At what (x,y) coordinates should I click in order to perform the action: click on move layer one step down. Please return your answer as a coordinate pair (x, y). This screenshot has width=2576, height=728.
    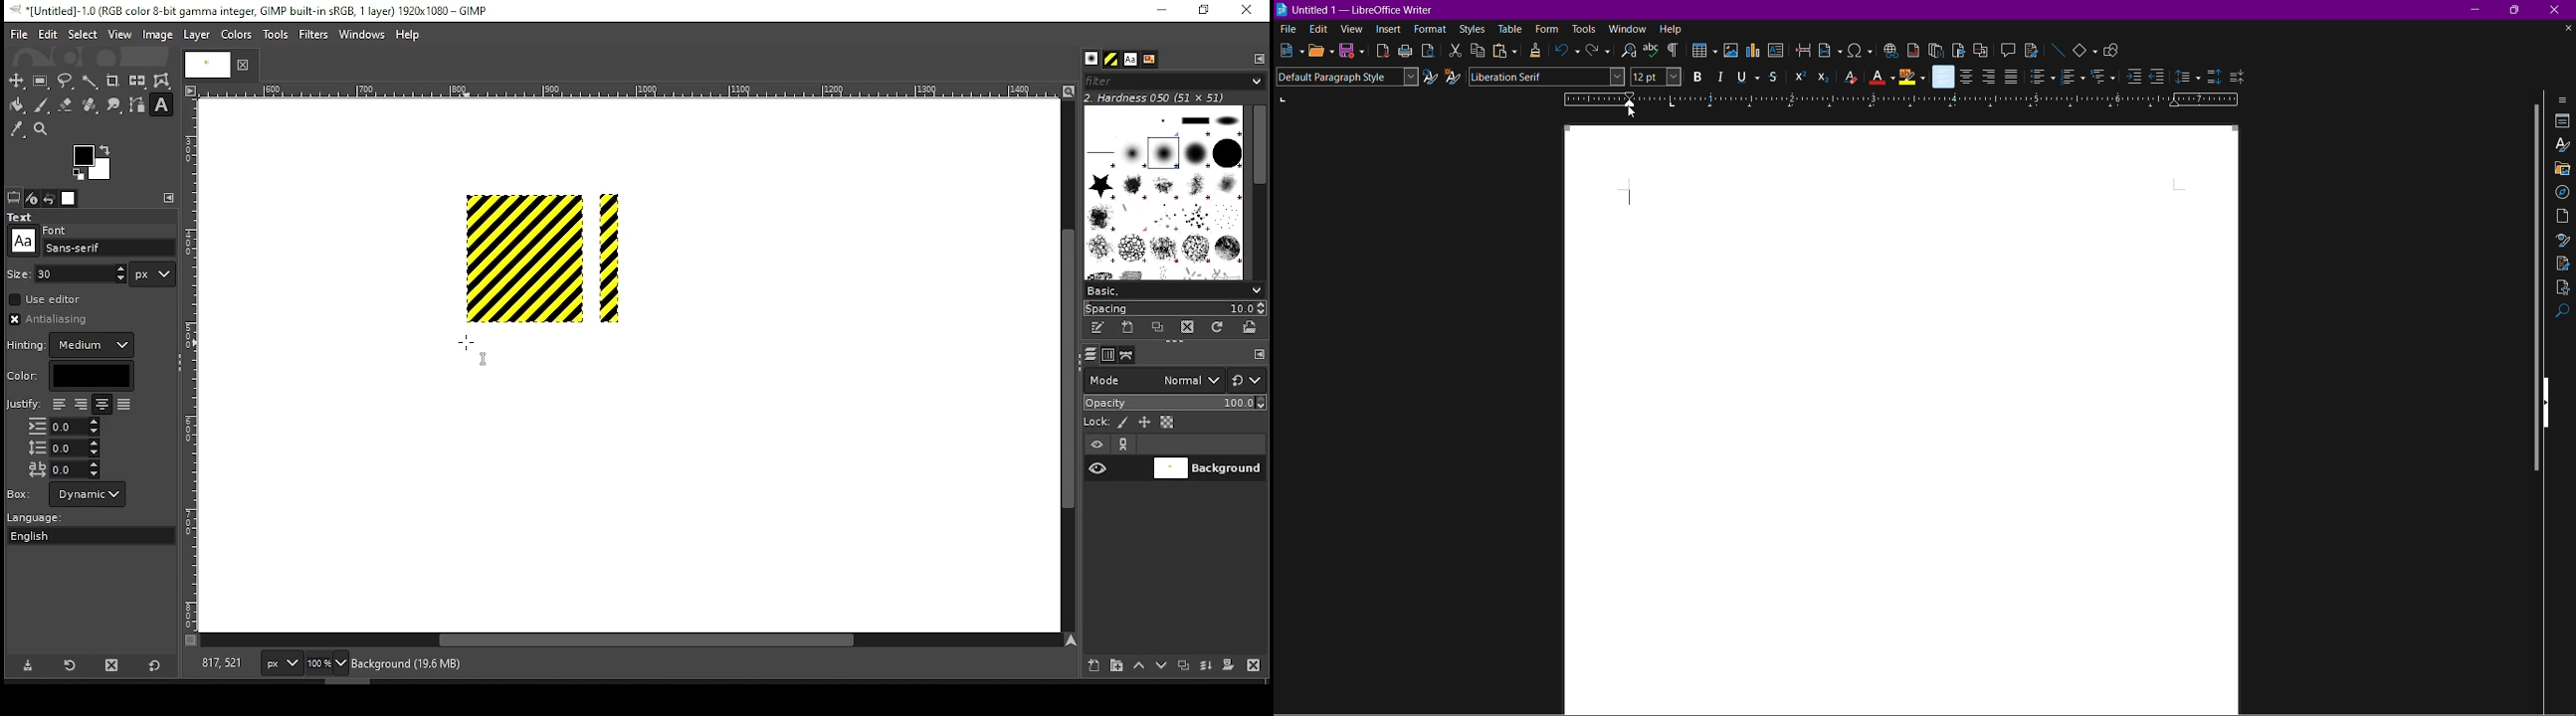
    Looking at the image, I should click on (1162, 667).